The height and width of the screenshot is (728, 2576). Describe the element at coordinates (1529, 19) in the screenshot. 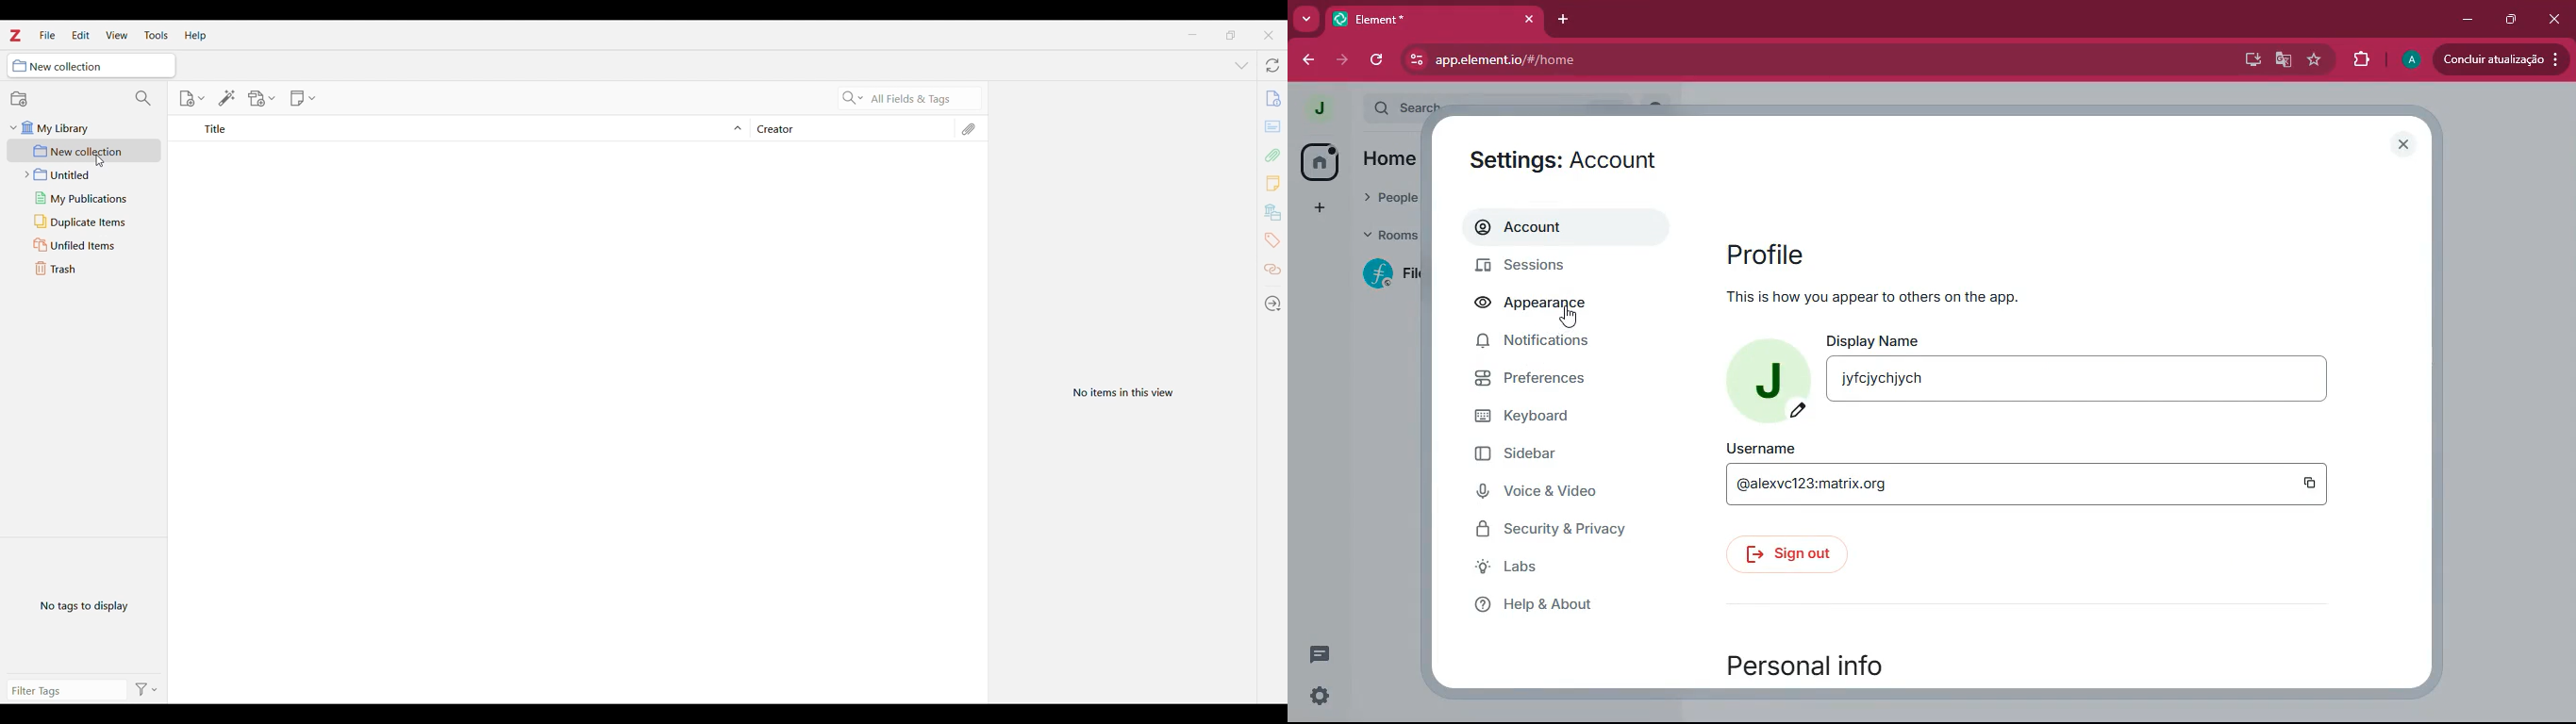

I see `close` at that location.